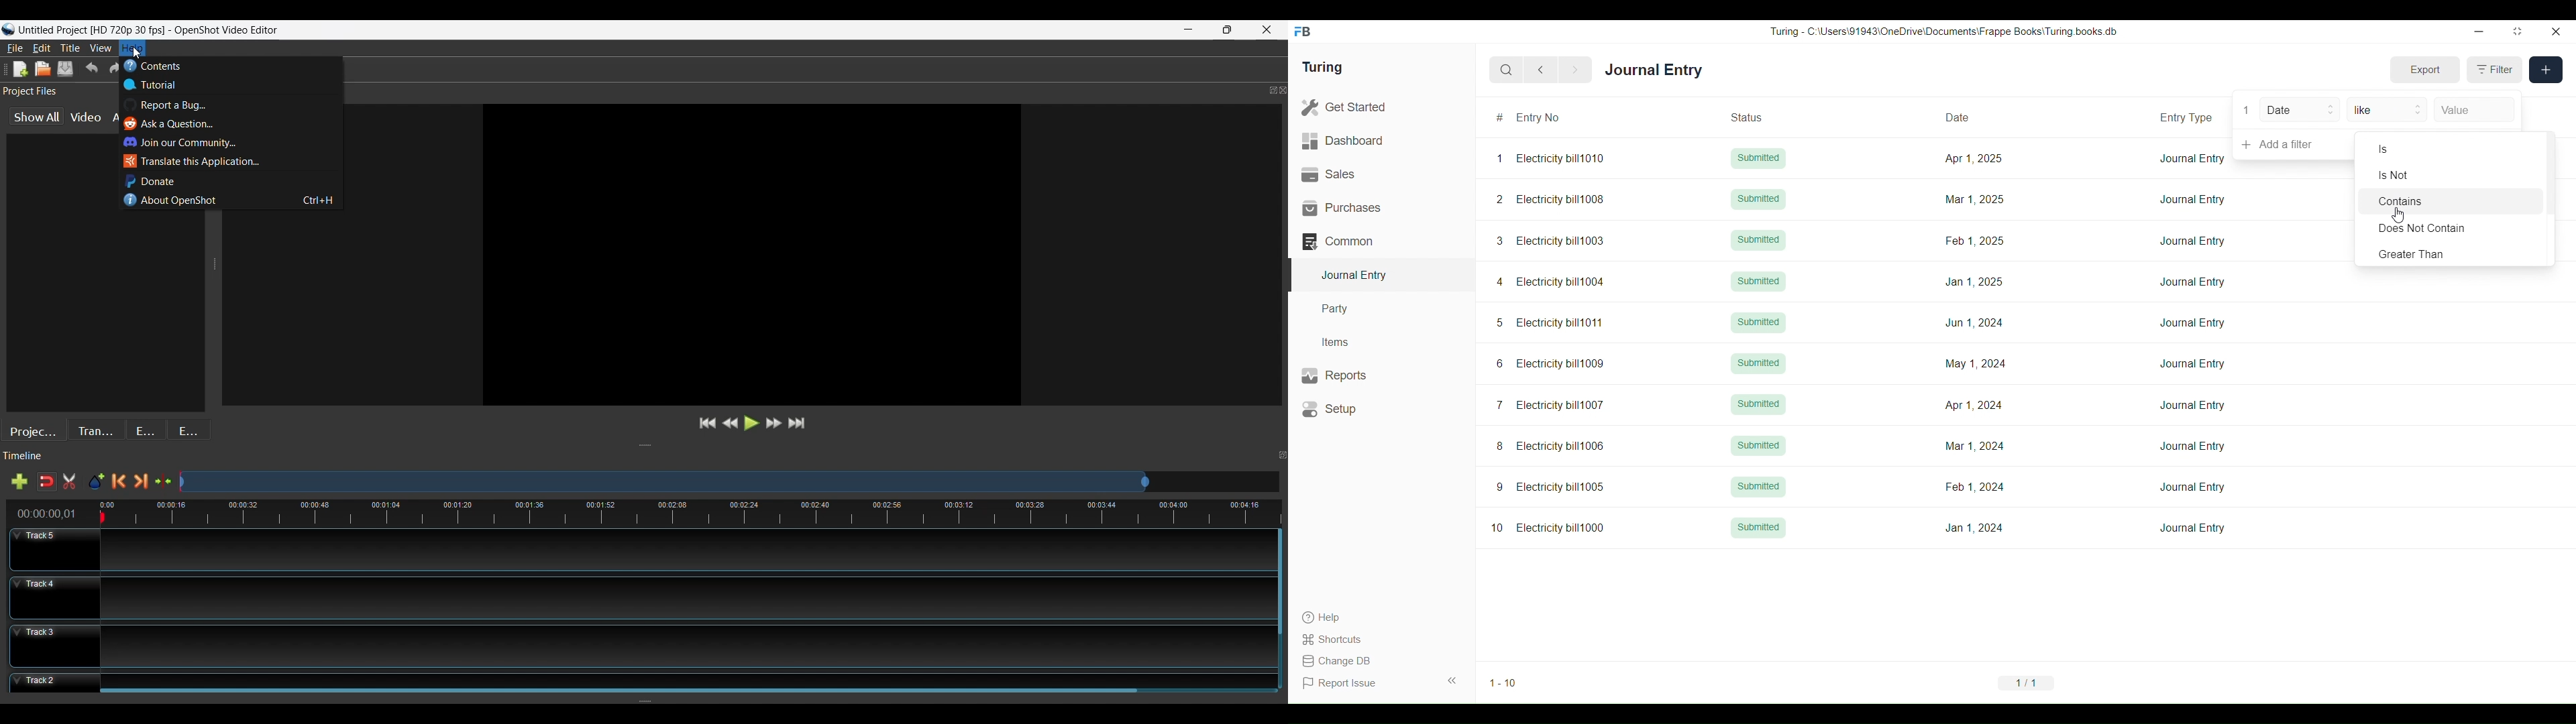 This screenshot has width=2576, height=728. I want to click on Date, so click(2300, 109).